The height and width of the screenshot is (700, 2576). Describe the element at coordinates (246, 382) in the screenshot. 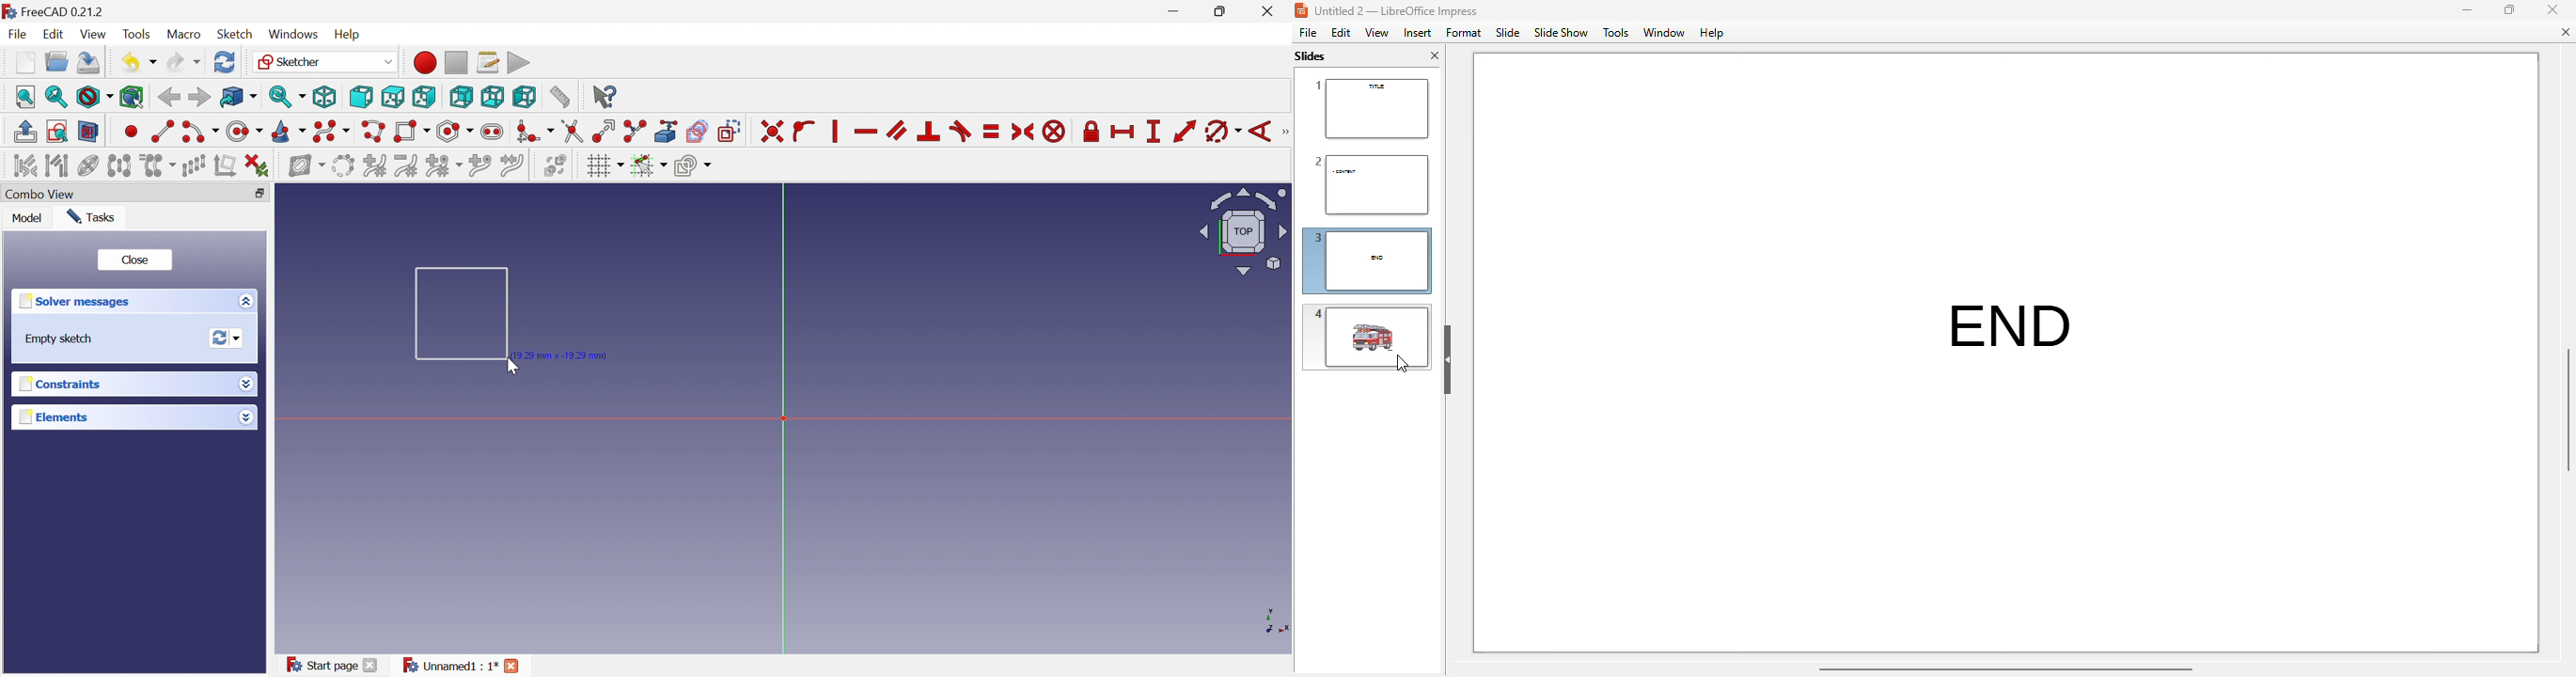

I see `Drop down` at that location.